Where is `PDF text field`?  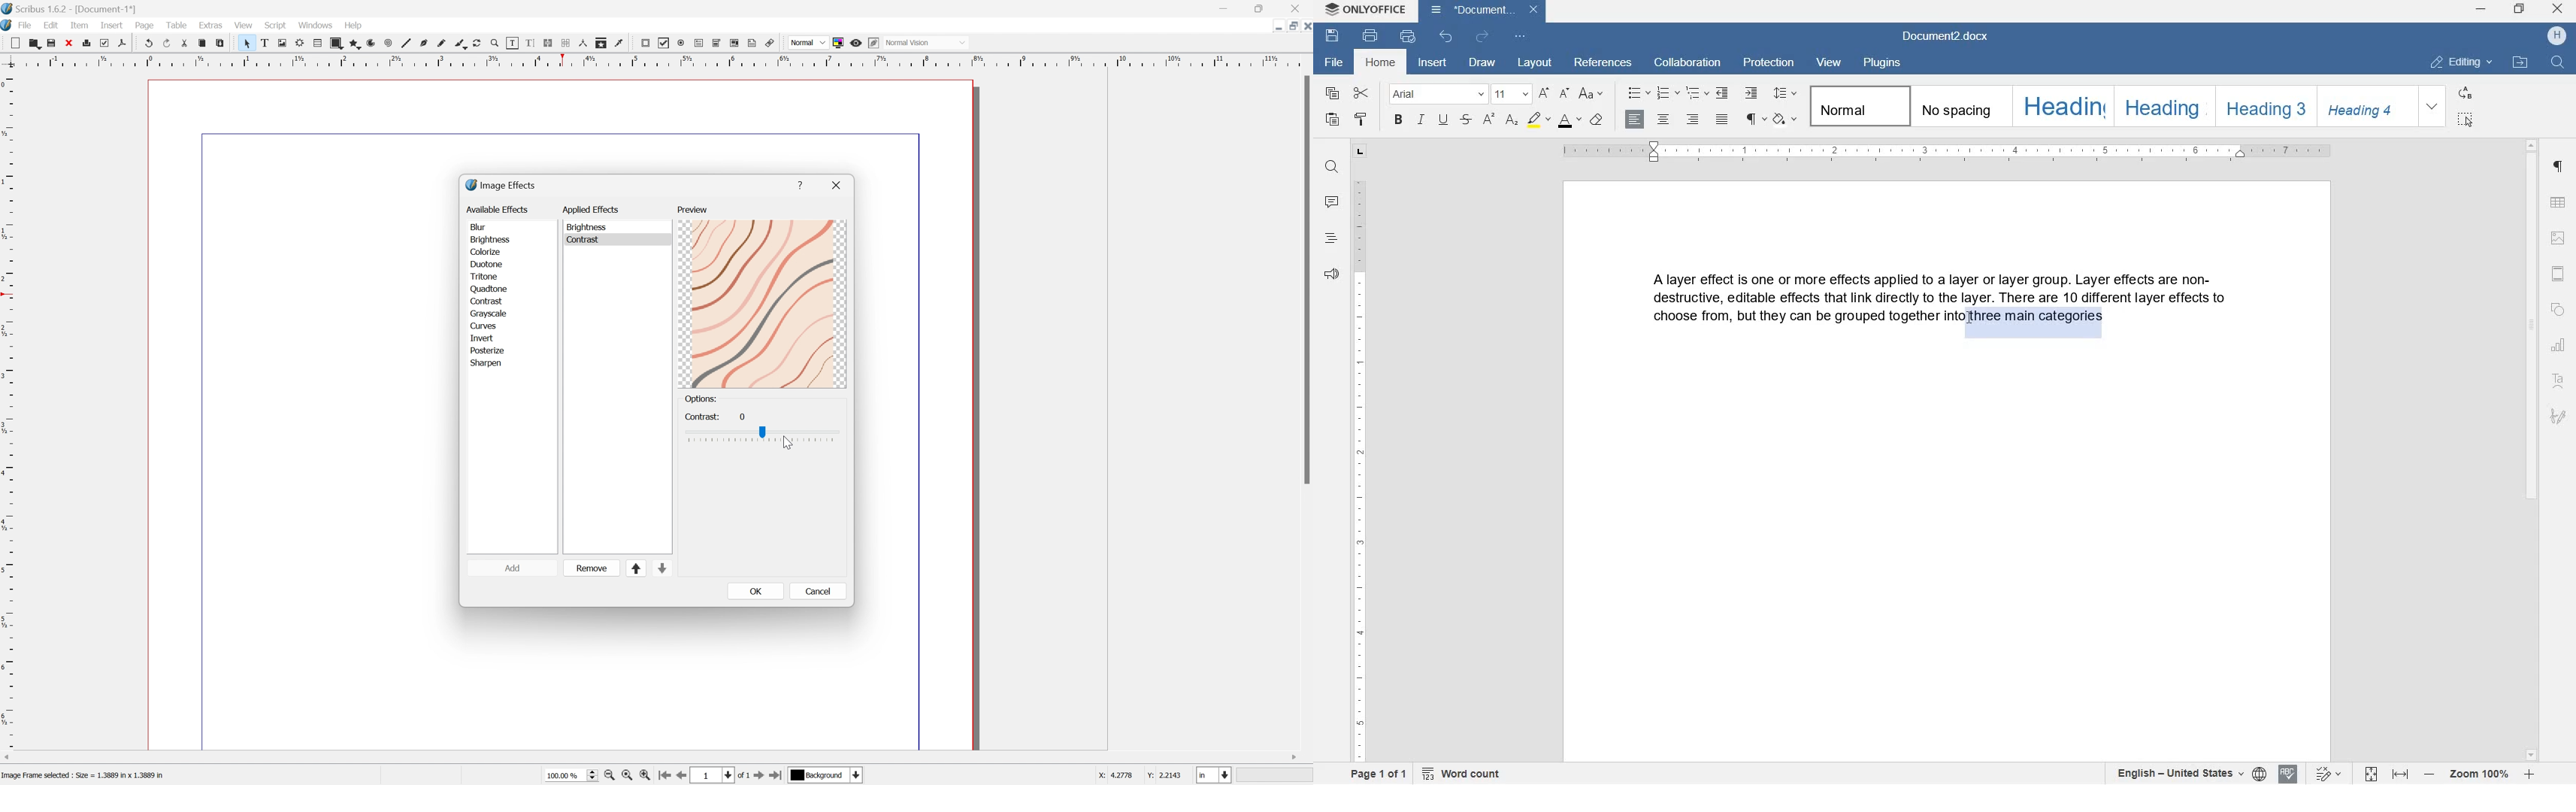
PDF text field is located at coordinates (697, 44).